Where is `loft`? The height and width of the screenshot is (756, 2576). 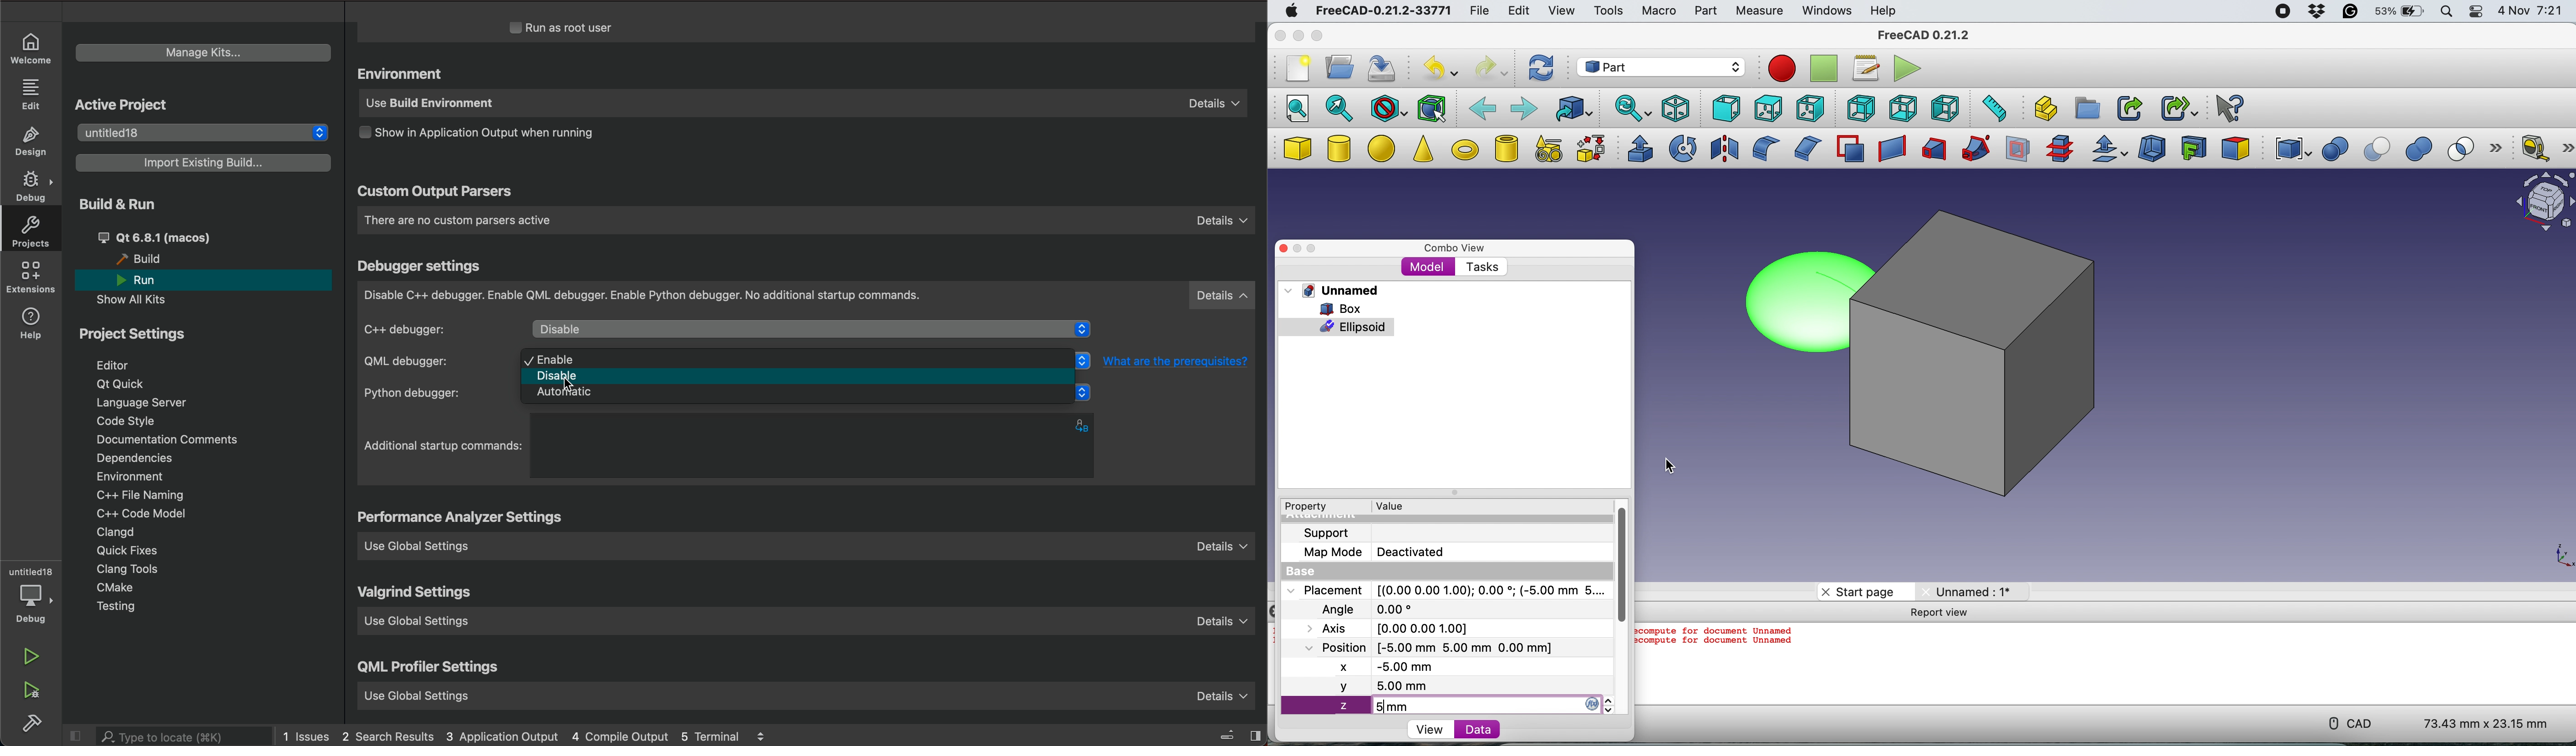 loft is located at coordinates (1932, 151).